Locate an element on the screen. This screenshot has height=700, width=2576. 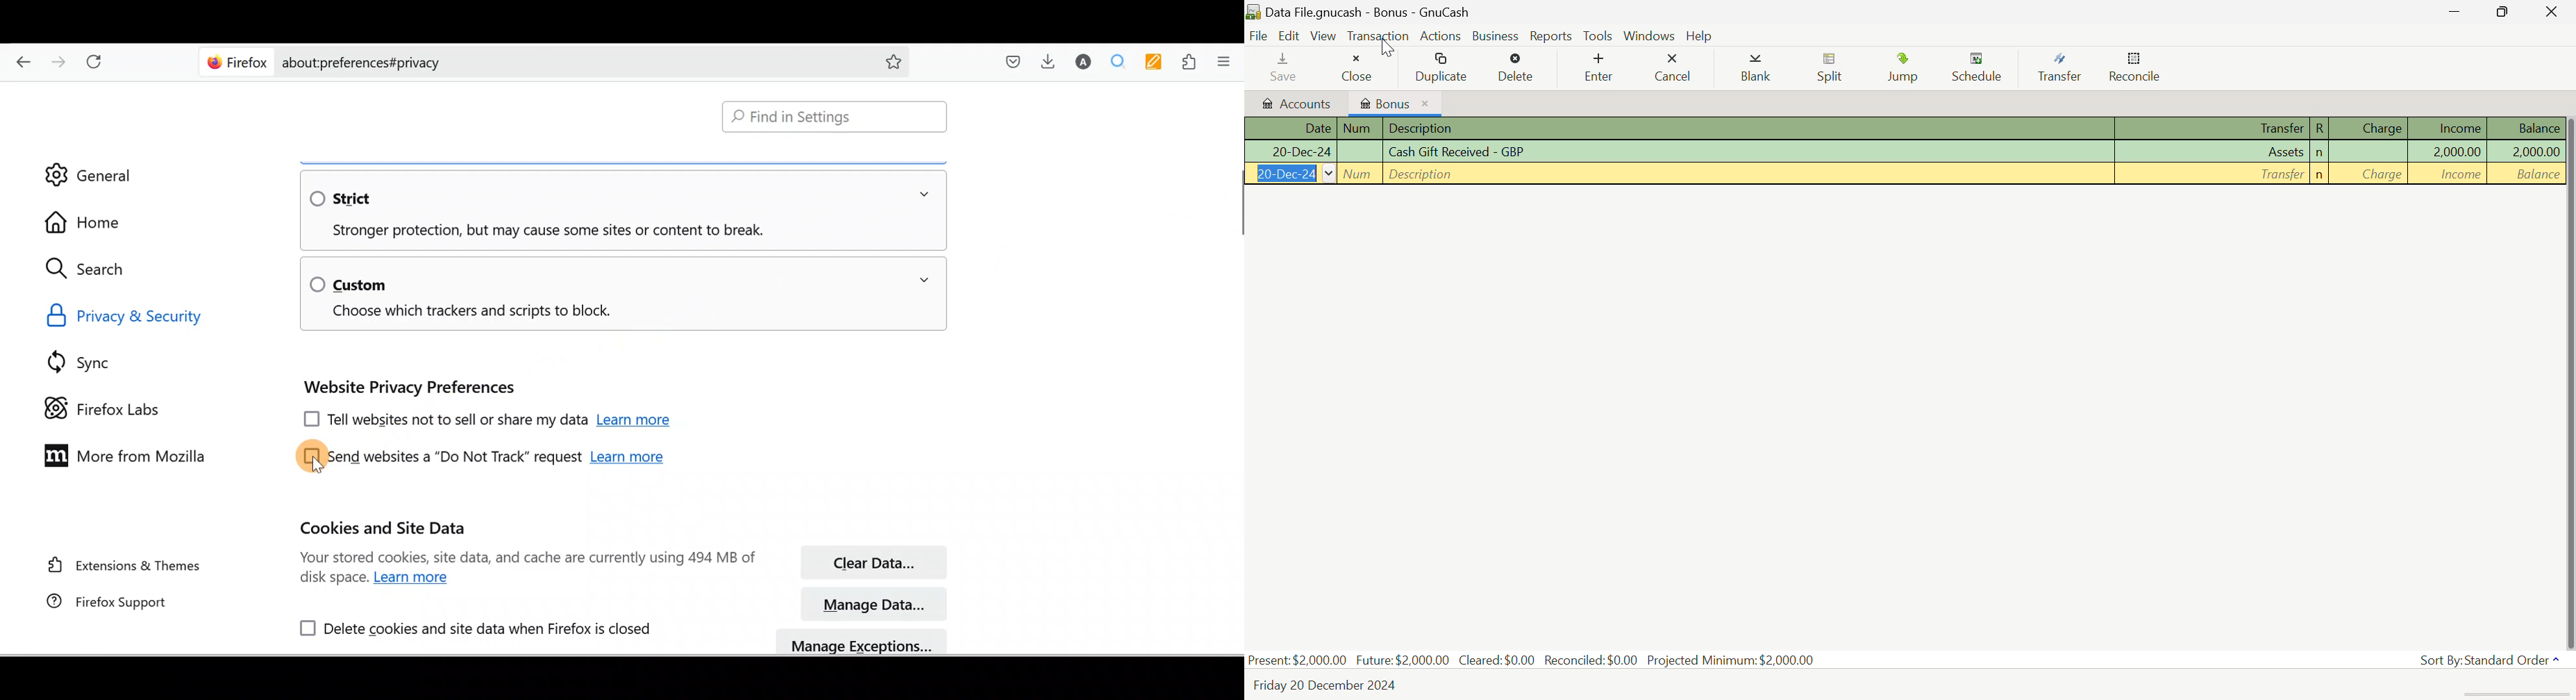
Balance is located at coordinates (2525, 128).